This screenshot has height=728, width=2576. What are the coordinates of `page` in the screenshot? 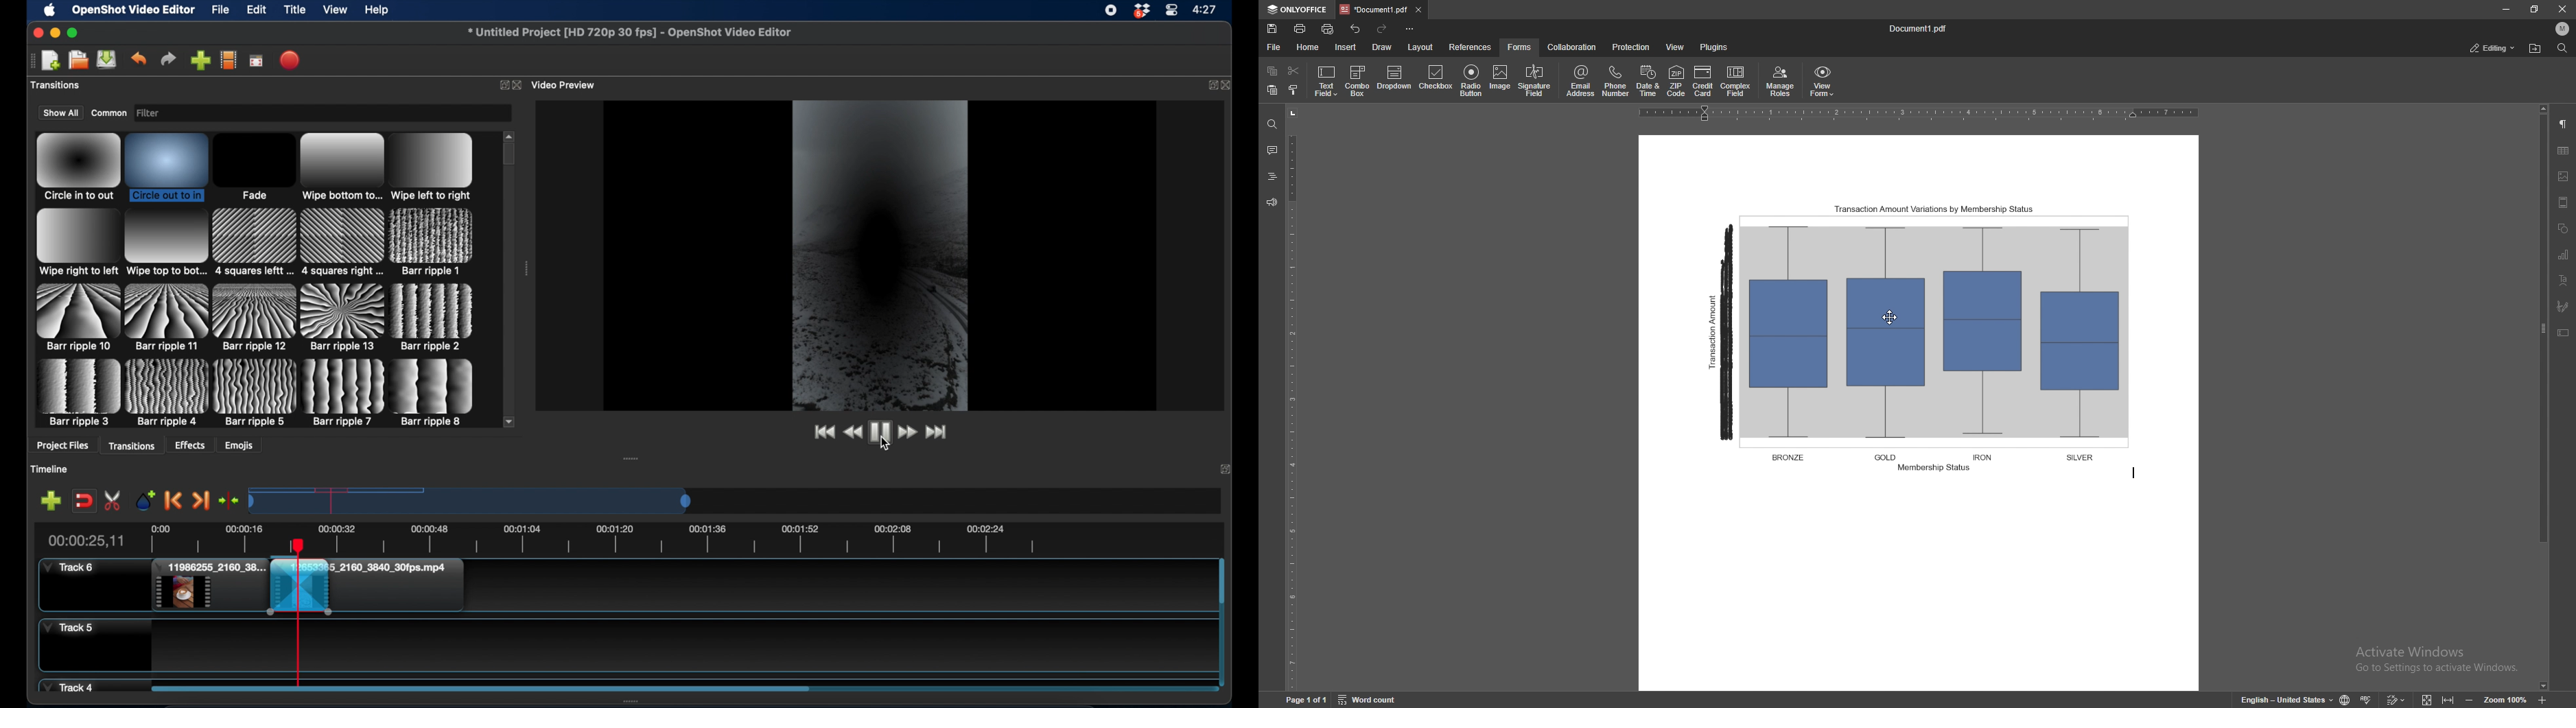 It's located at (1305, 698).